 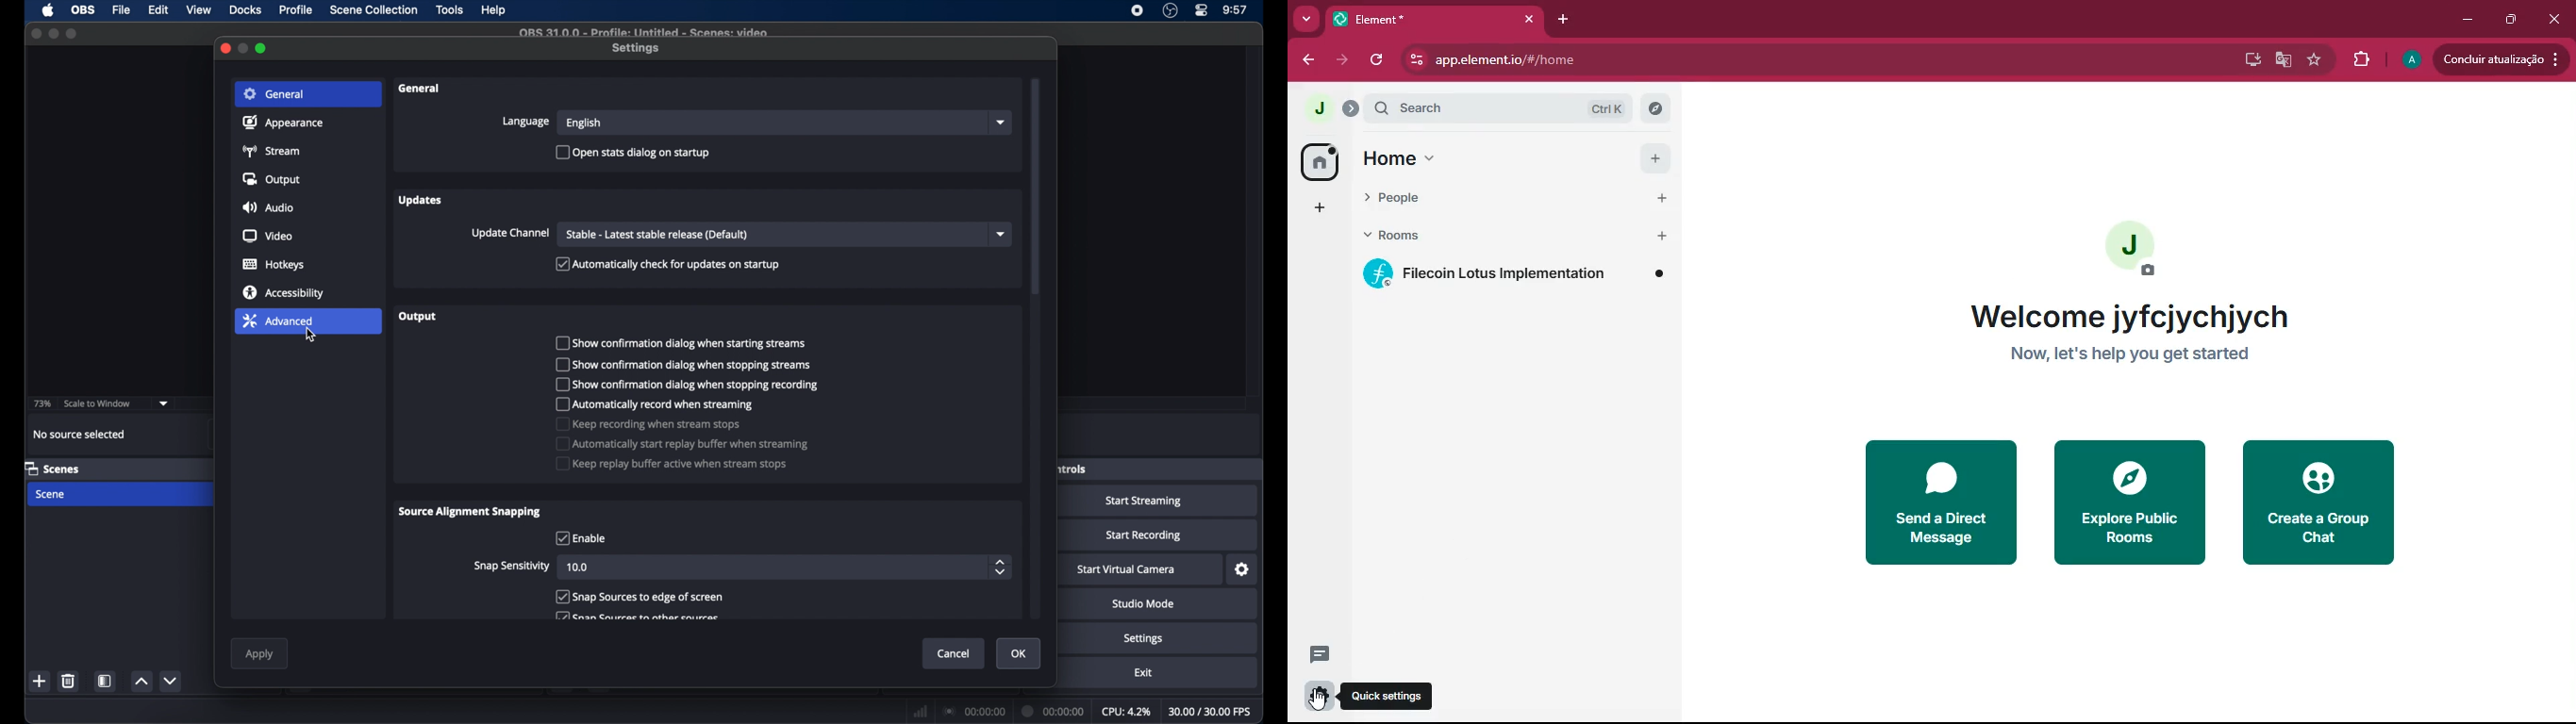 What do you see at coordinates (1320, 696) in the screenshot?
I see `quick settings` at bounding box center [1320, 696].